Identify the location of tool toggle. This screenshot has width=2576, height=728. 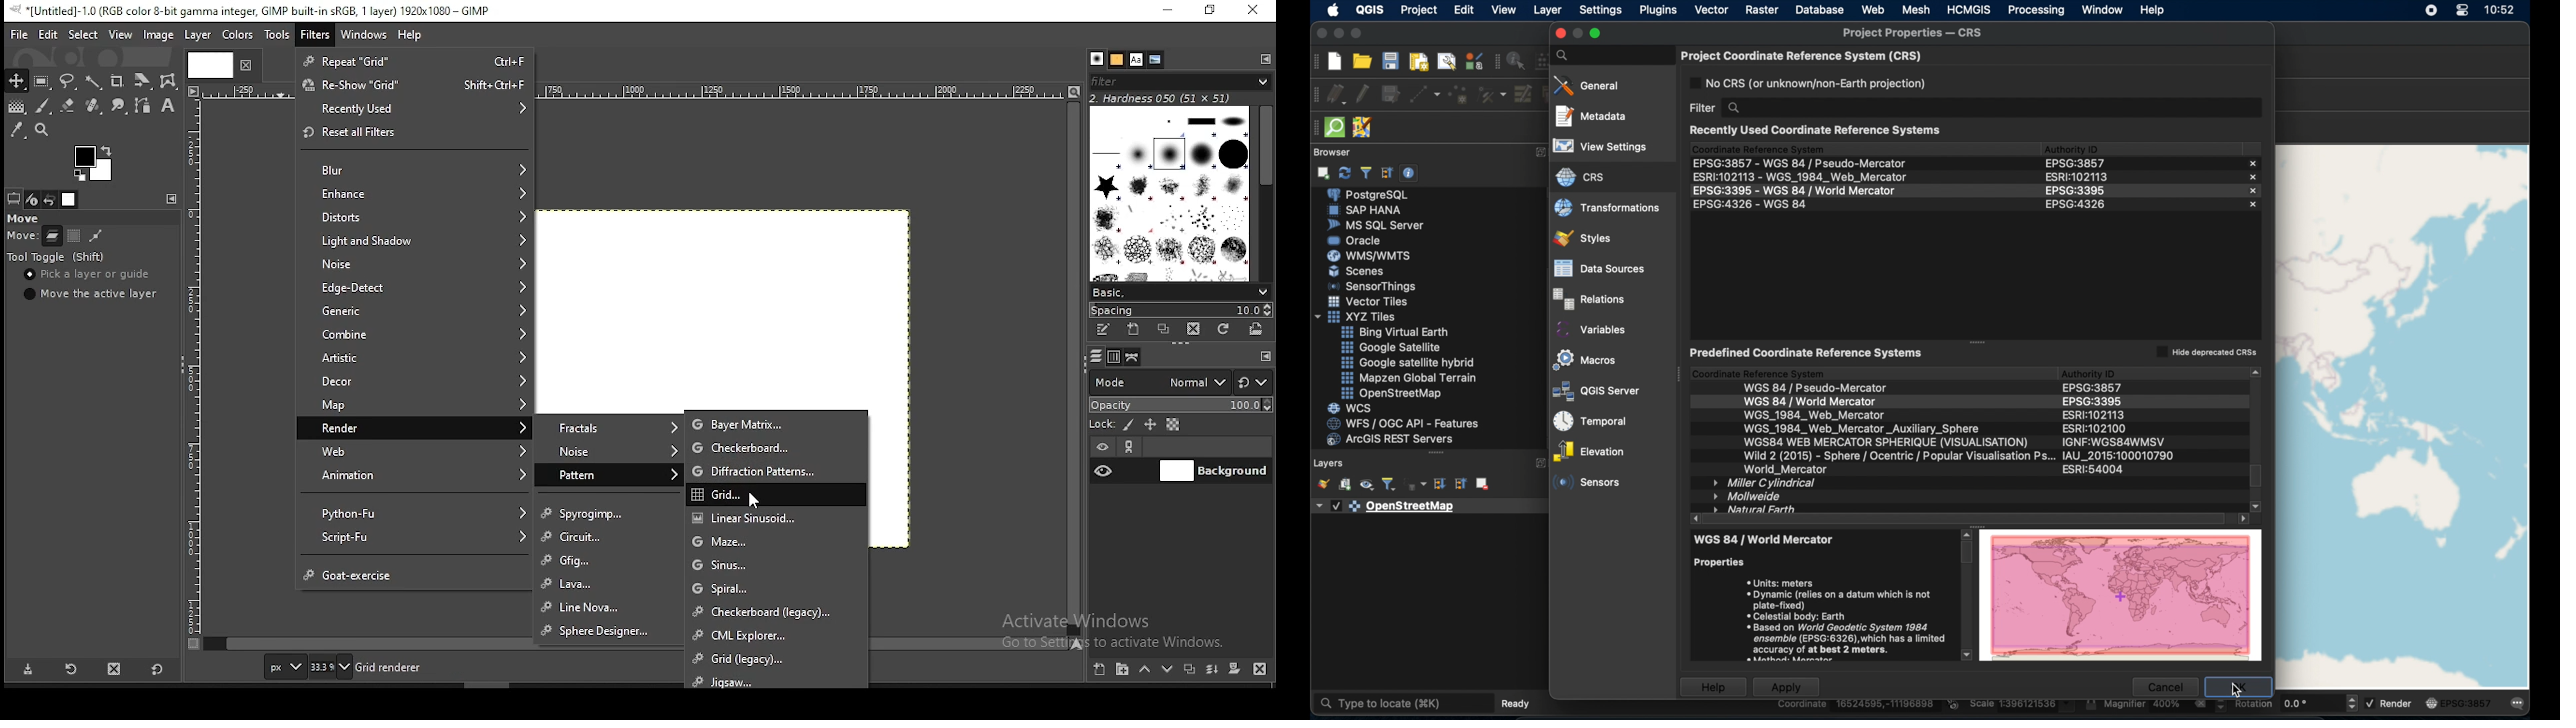
(59, 258).